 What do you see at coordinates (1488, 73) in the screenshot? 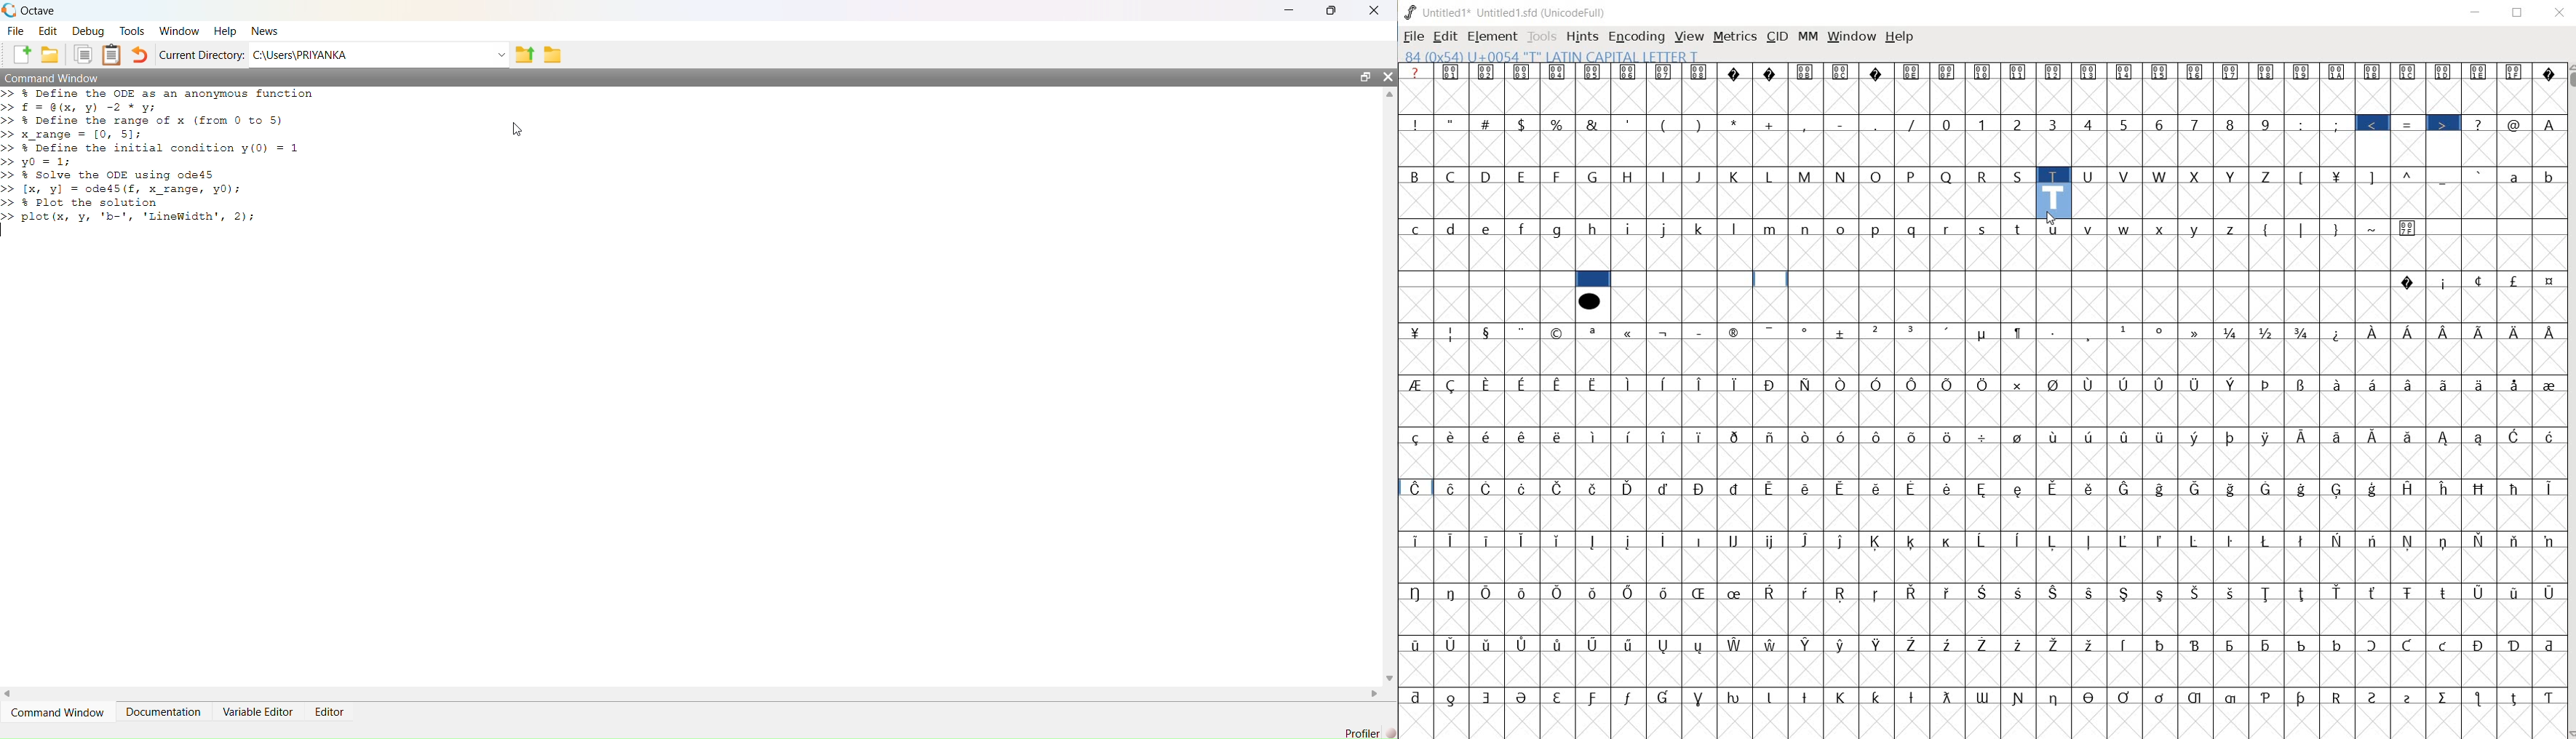
I see `Symbol` at bounding box center [1488, 73].